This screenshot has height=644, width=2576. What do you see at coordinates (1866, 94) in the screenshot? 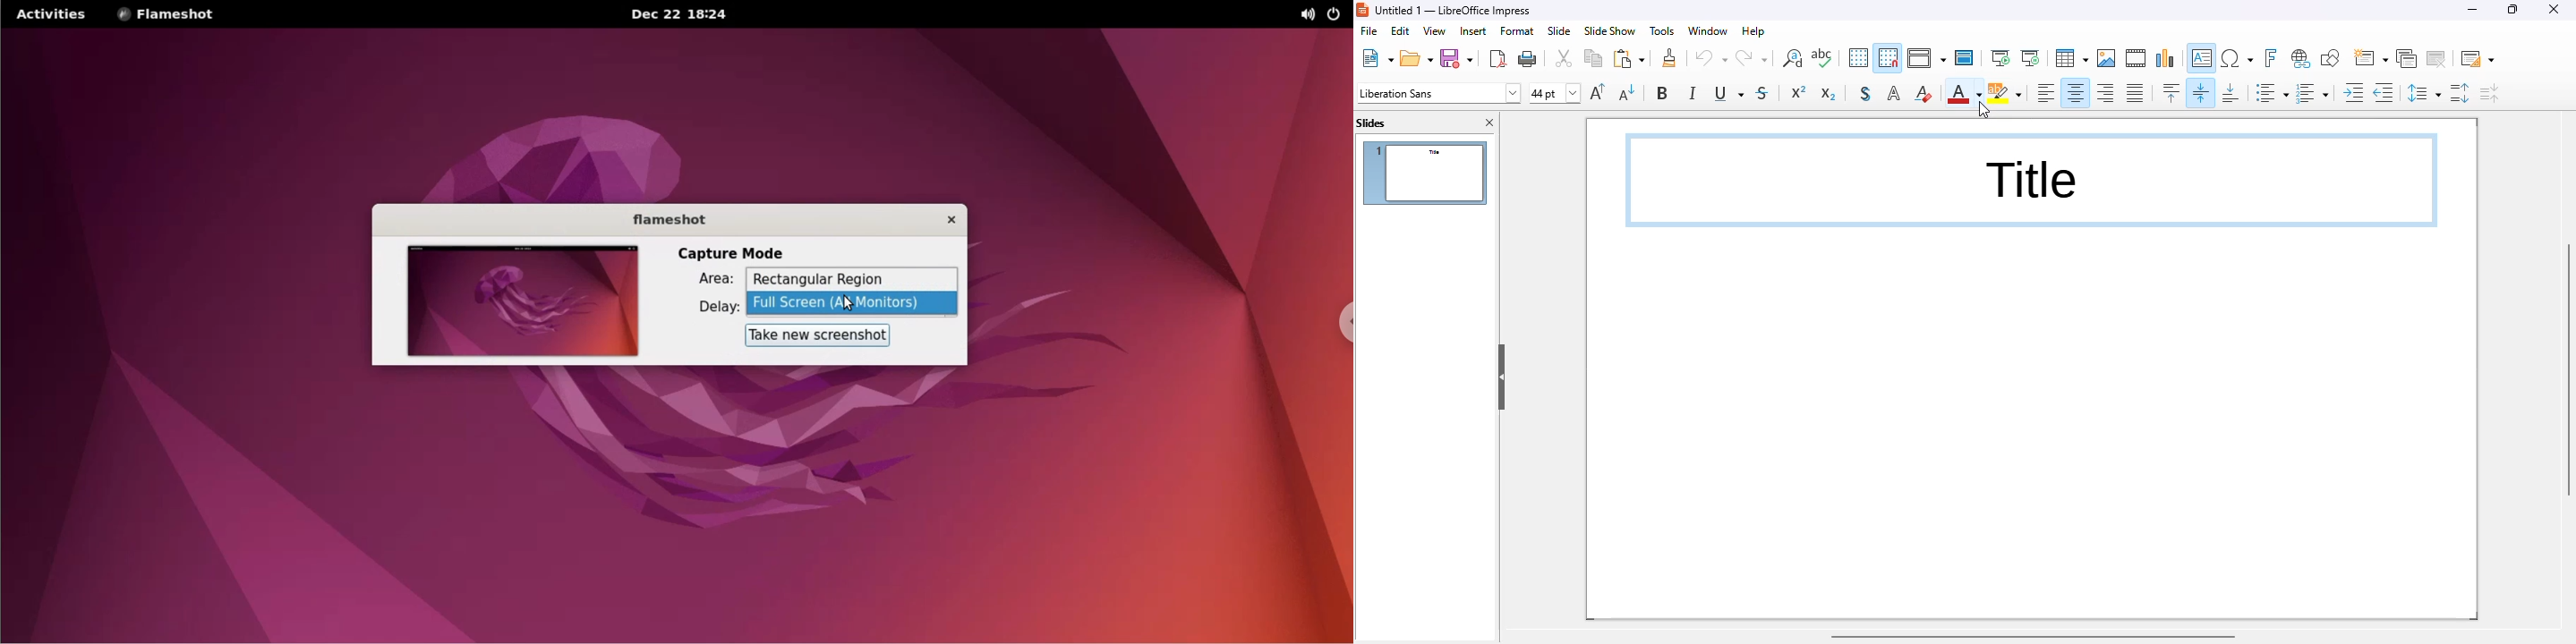
I see `toggle shadow` at bounding box center [1866, 94].